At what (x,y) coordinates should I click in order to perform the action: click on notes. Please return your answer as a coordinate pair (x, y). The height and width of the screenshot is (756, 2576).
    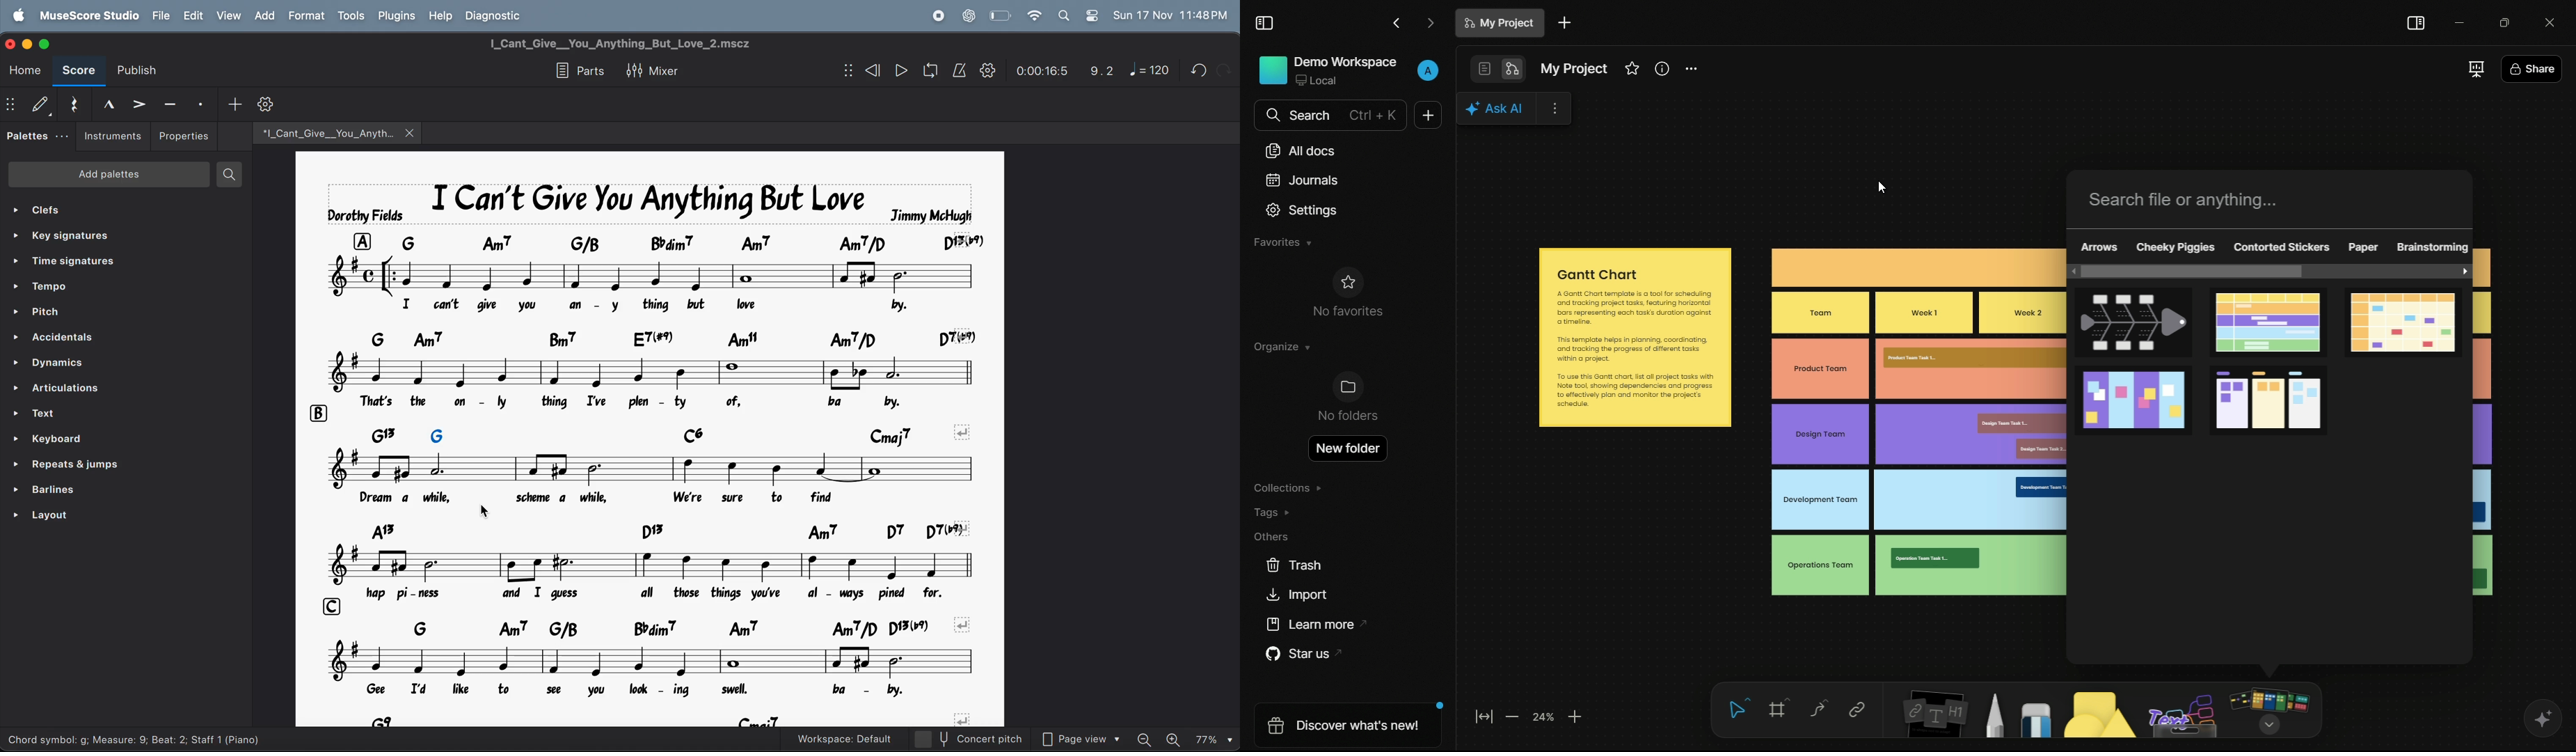
    Looking at the image, I should click on (647, 468).